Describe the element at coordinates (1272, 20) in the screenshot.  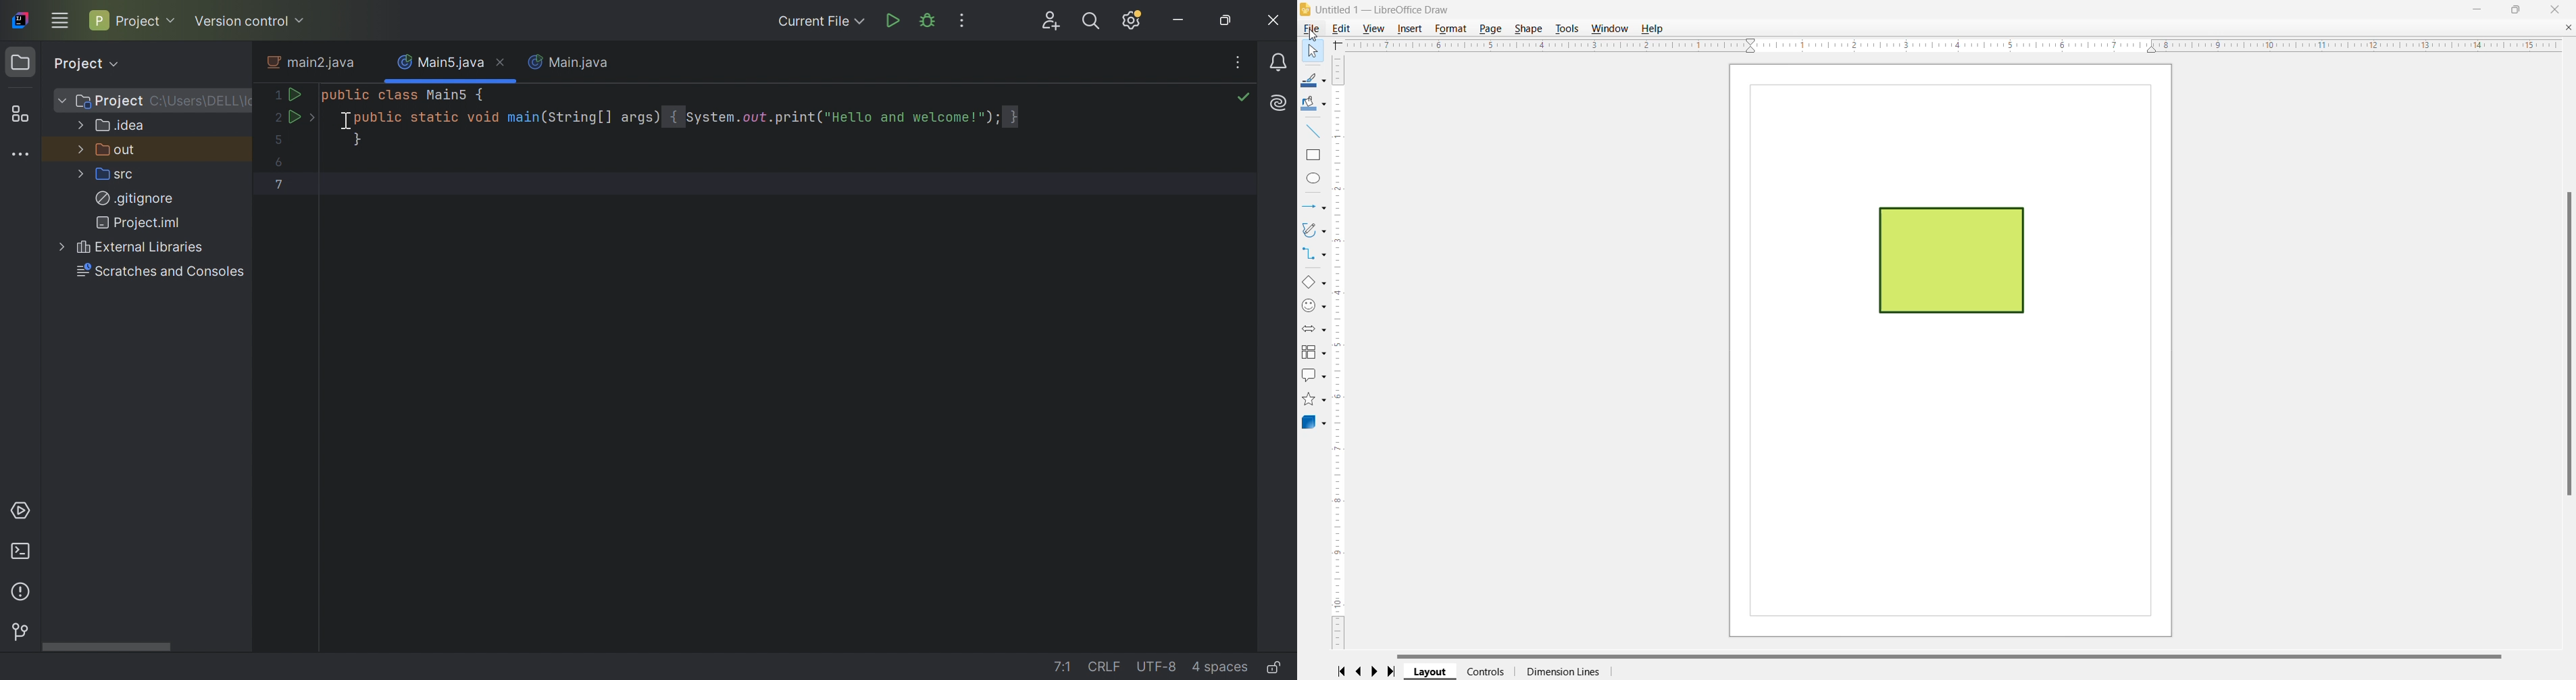
I see `Close` at that location.